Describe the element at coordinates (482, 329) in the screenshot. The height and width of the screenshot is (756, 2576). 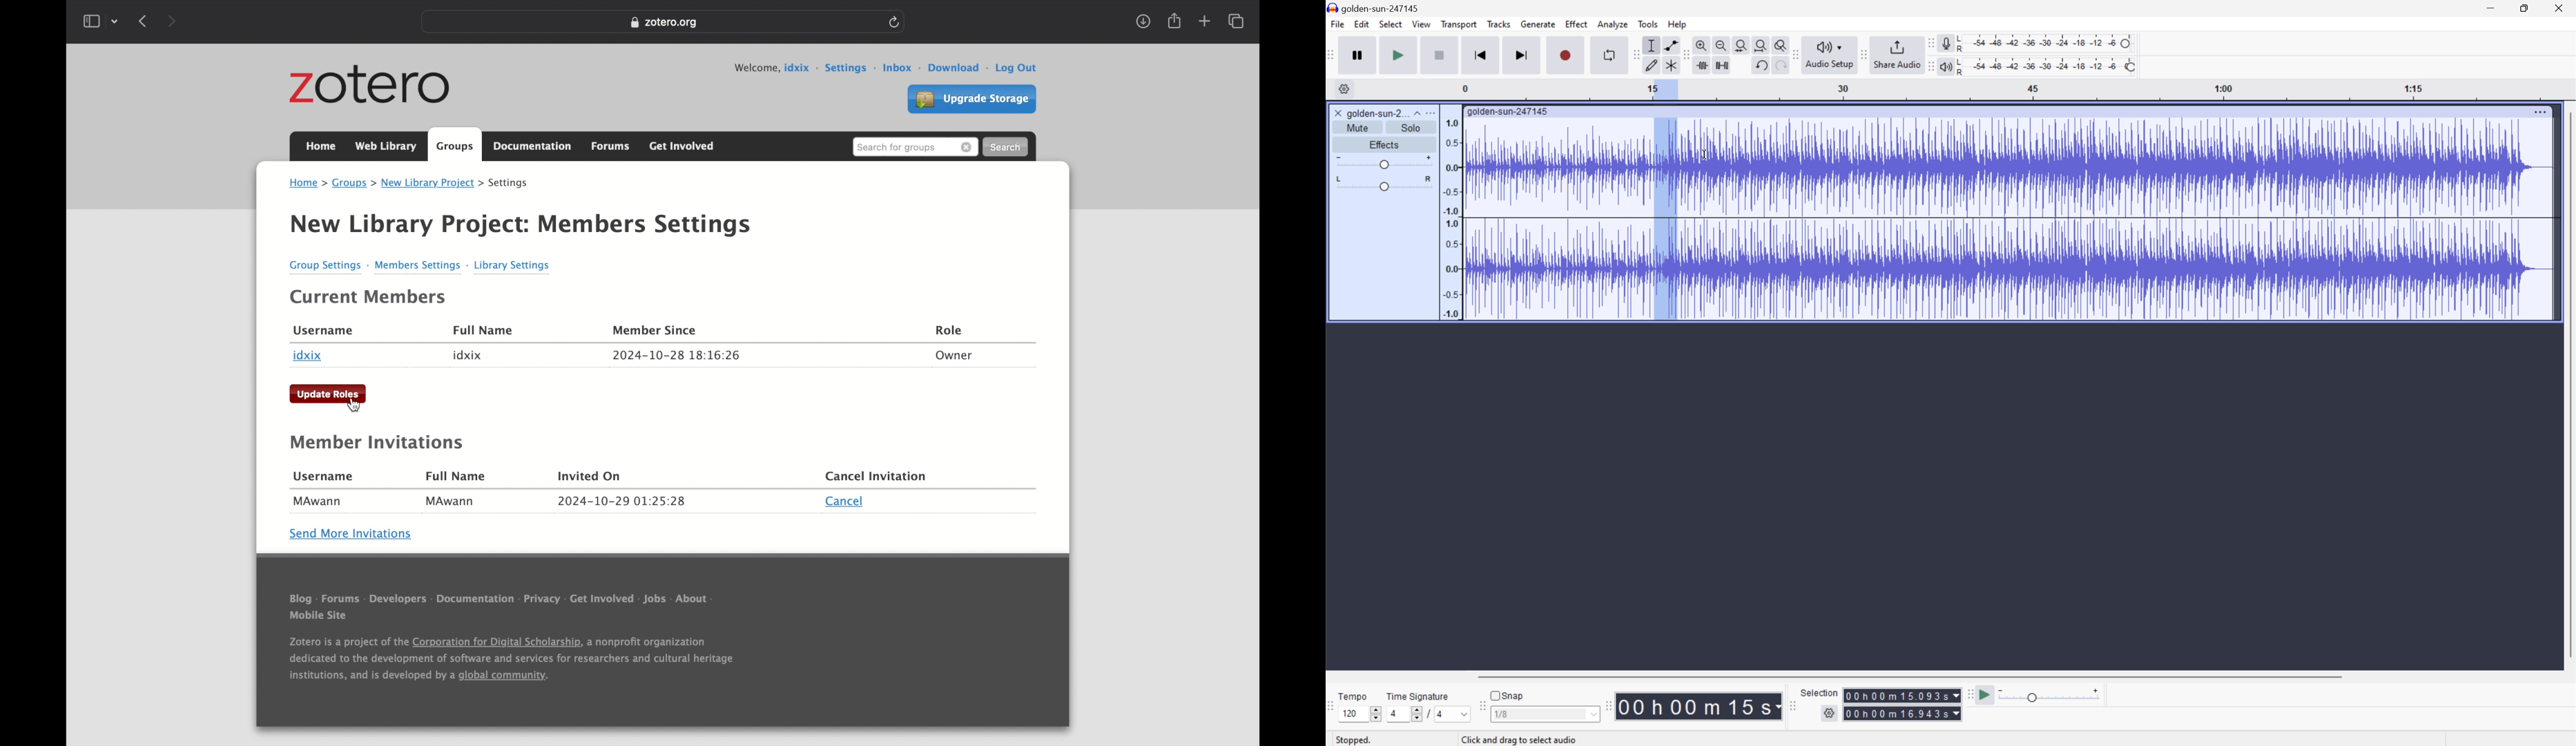
I see `full name` at that location.